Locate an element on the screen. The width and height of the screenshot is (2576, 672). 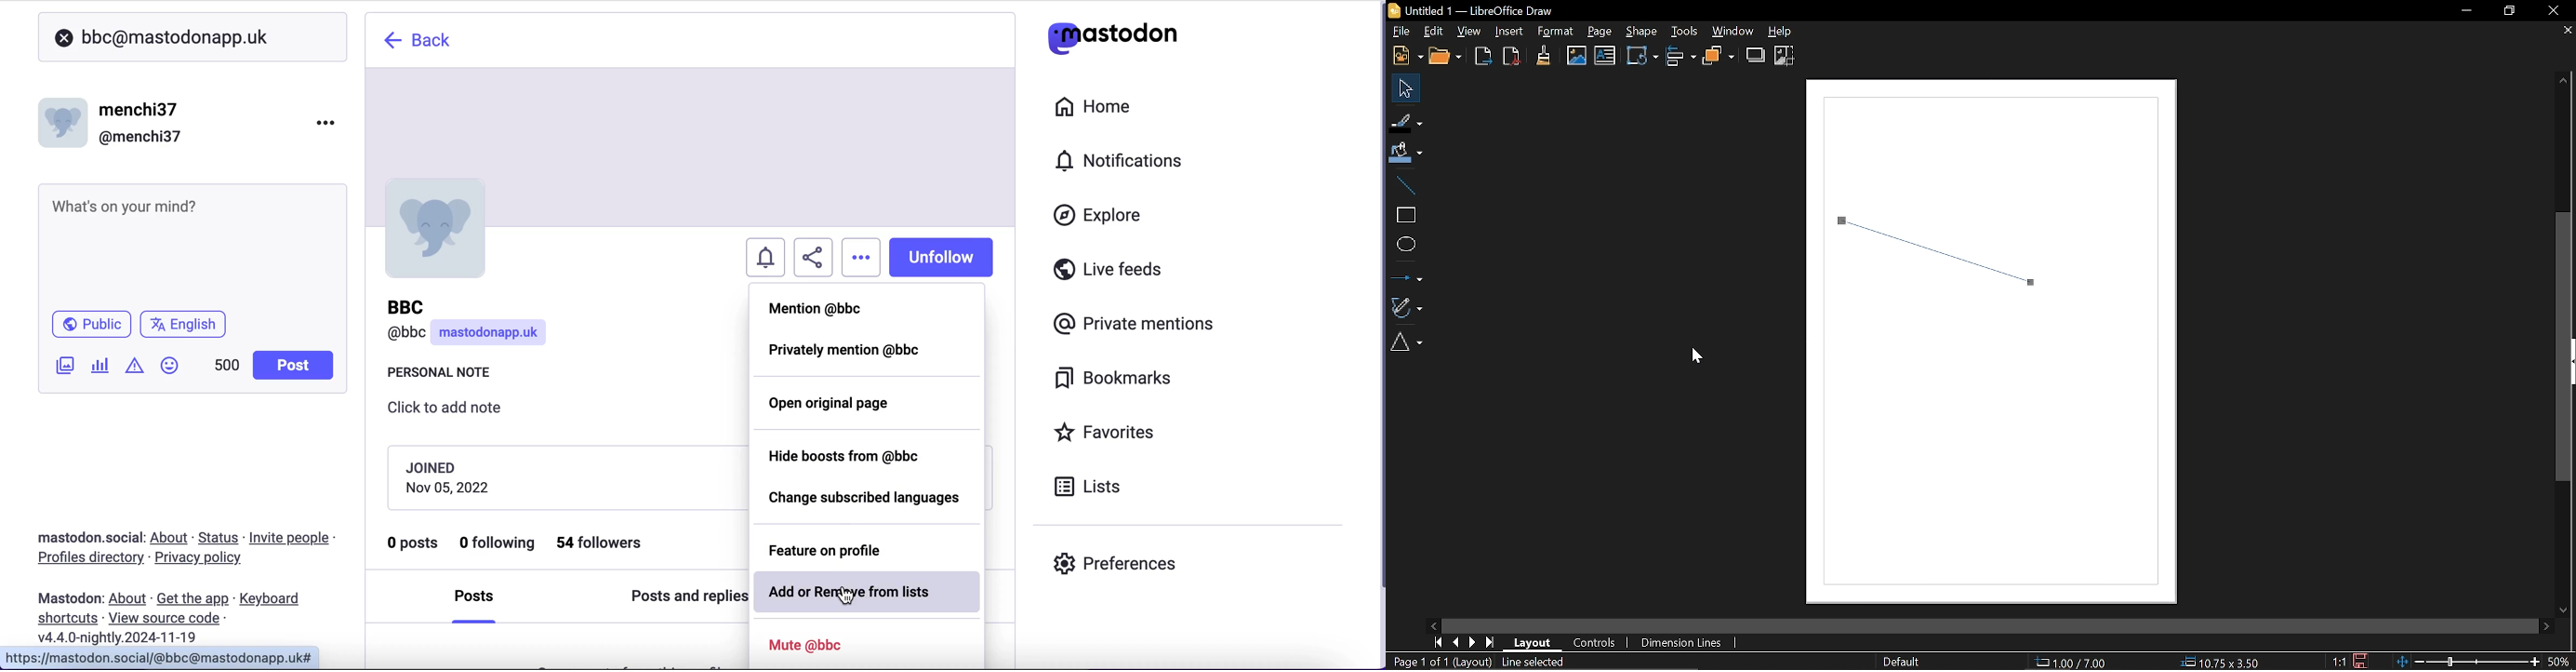
add a poll is located at coordinates (99, 369).